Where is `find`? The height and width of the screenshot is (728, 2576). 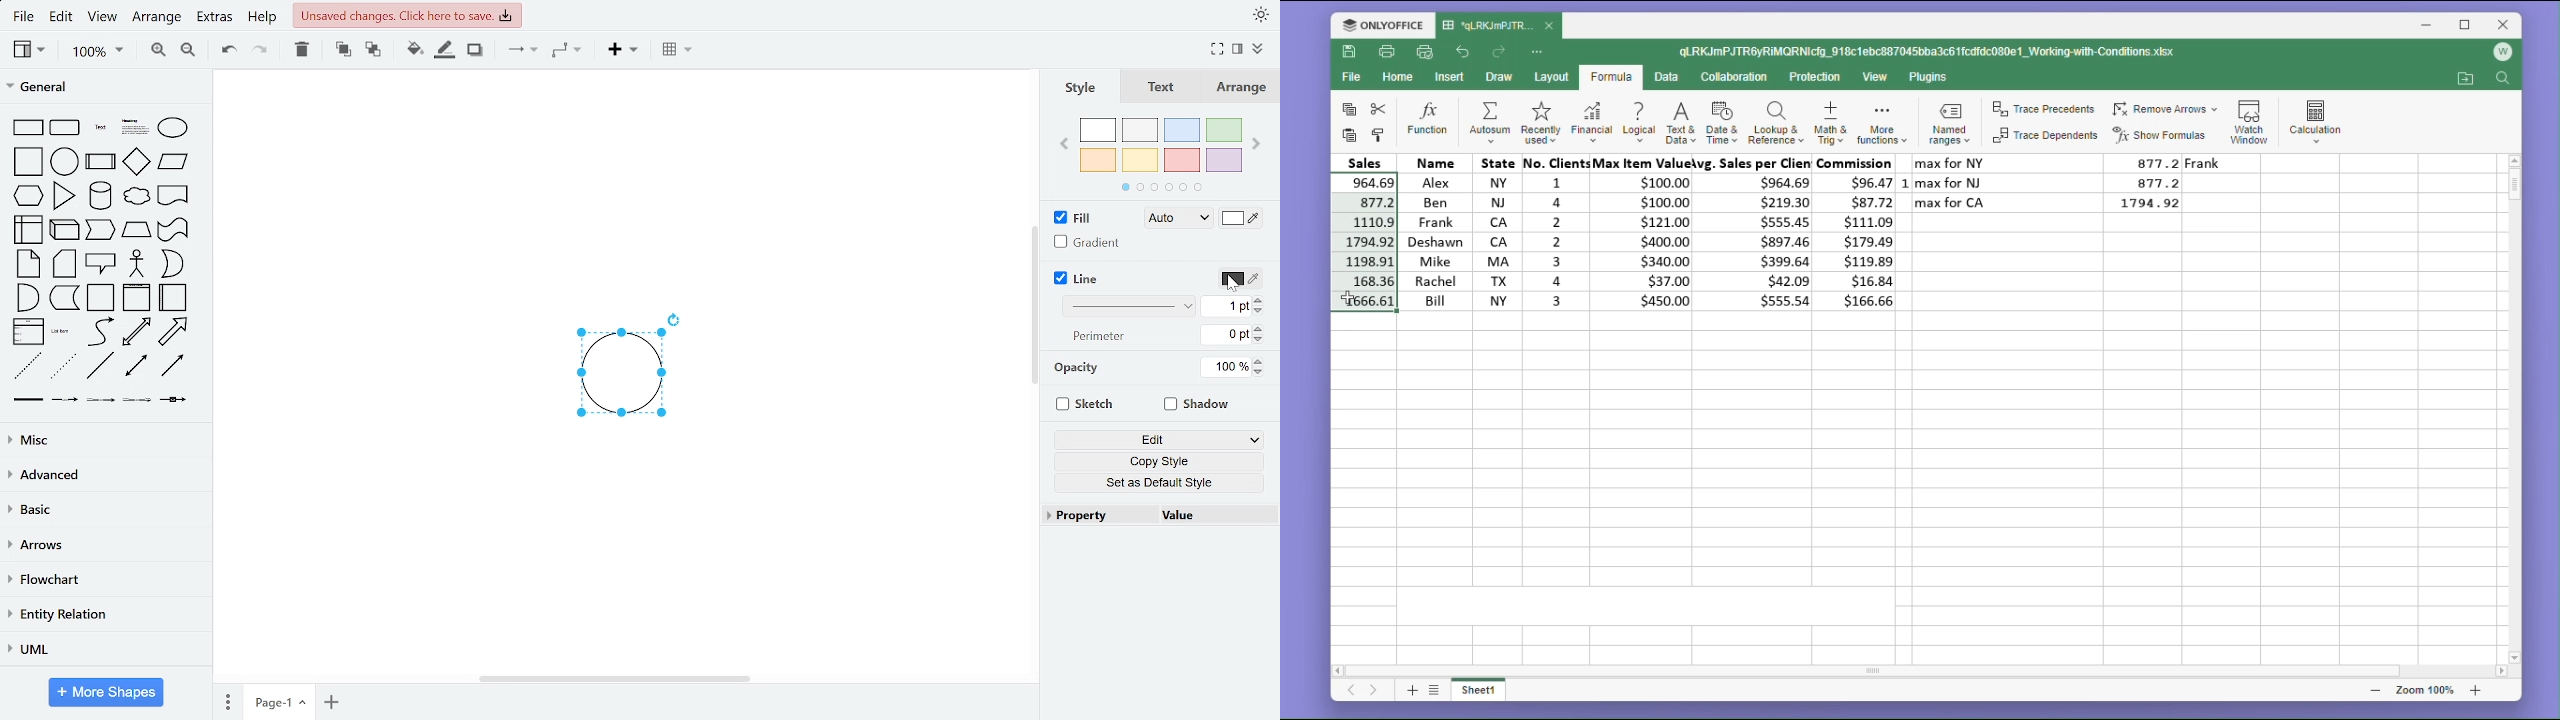 find is located at coordinates (2505, 80).